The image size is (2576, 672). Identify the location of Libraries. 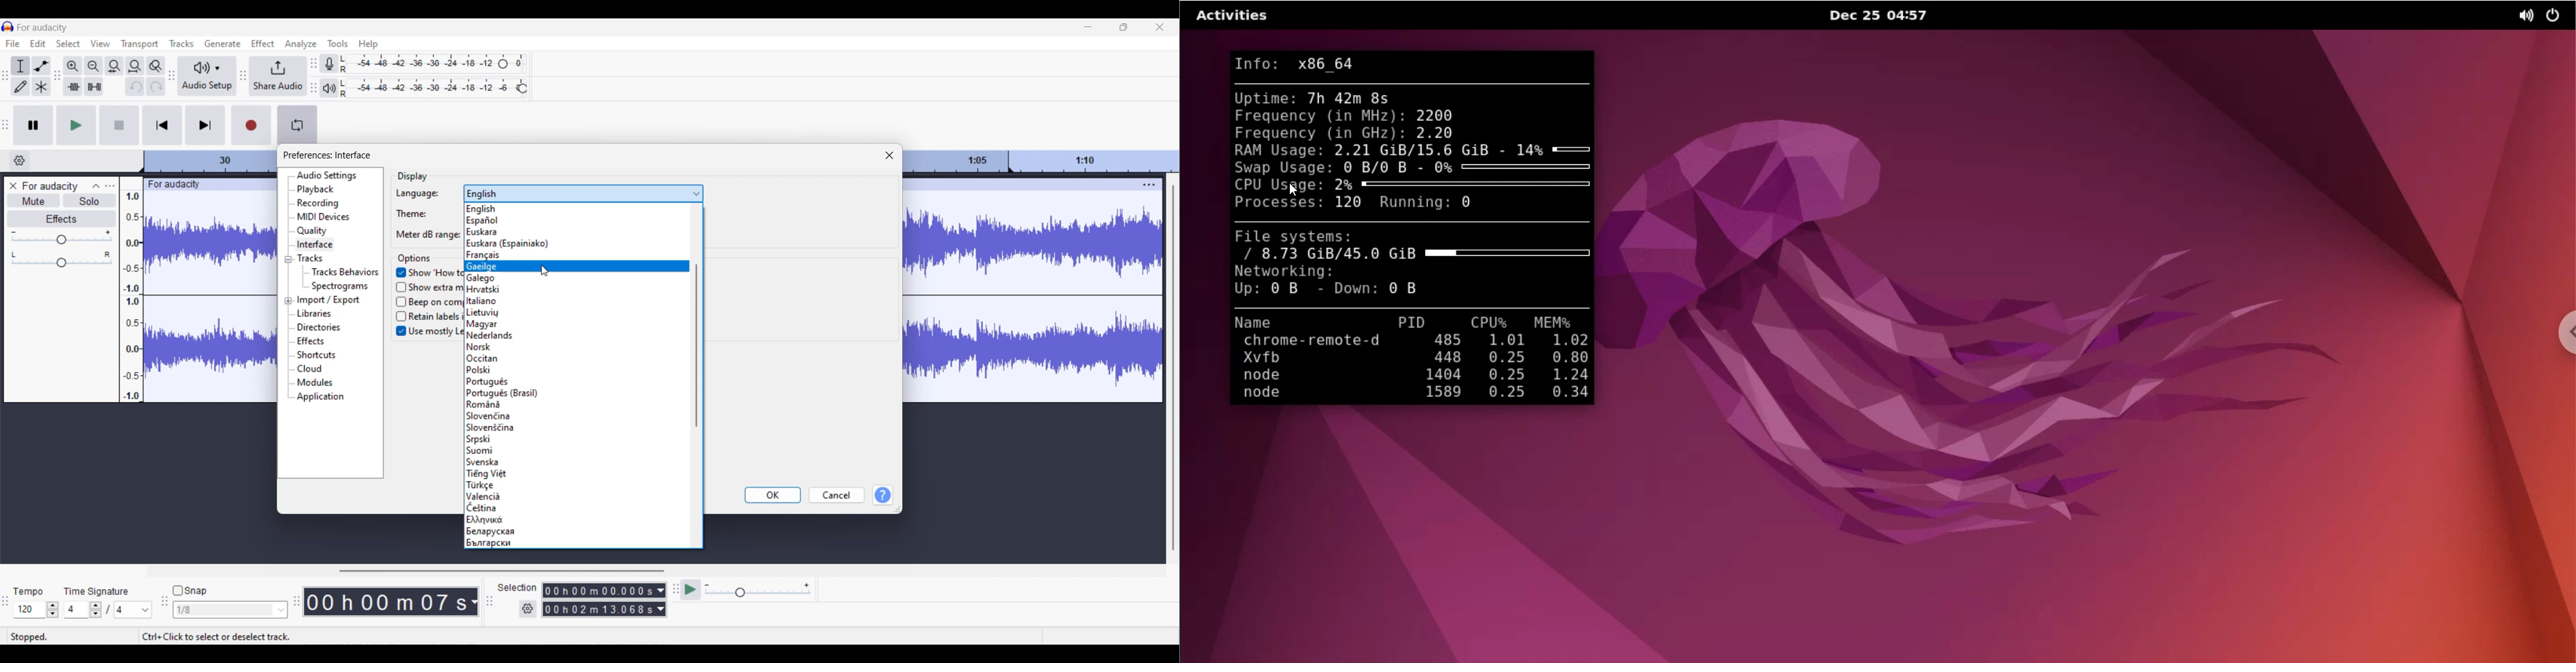
(313, 313).